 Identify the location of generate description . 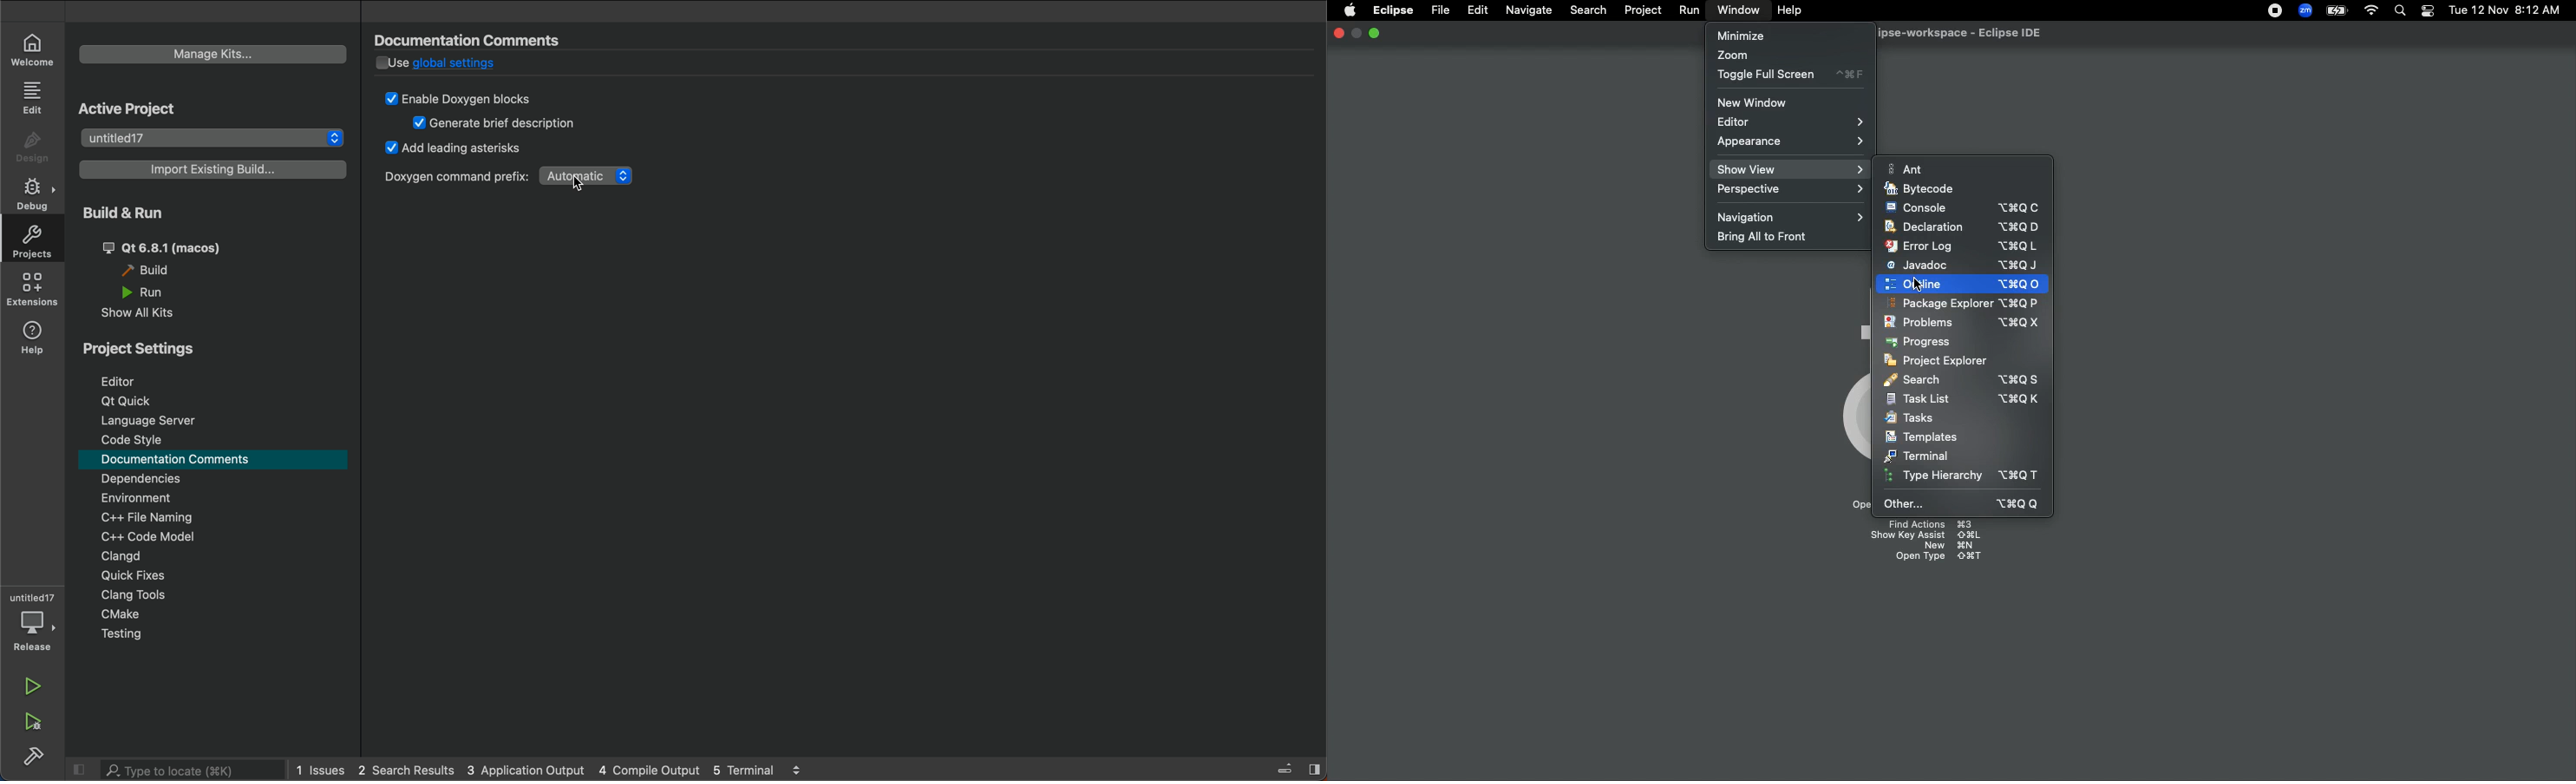
(497, 124).